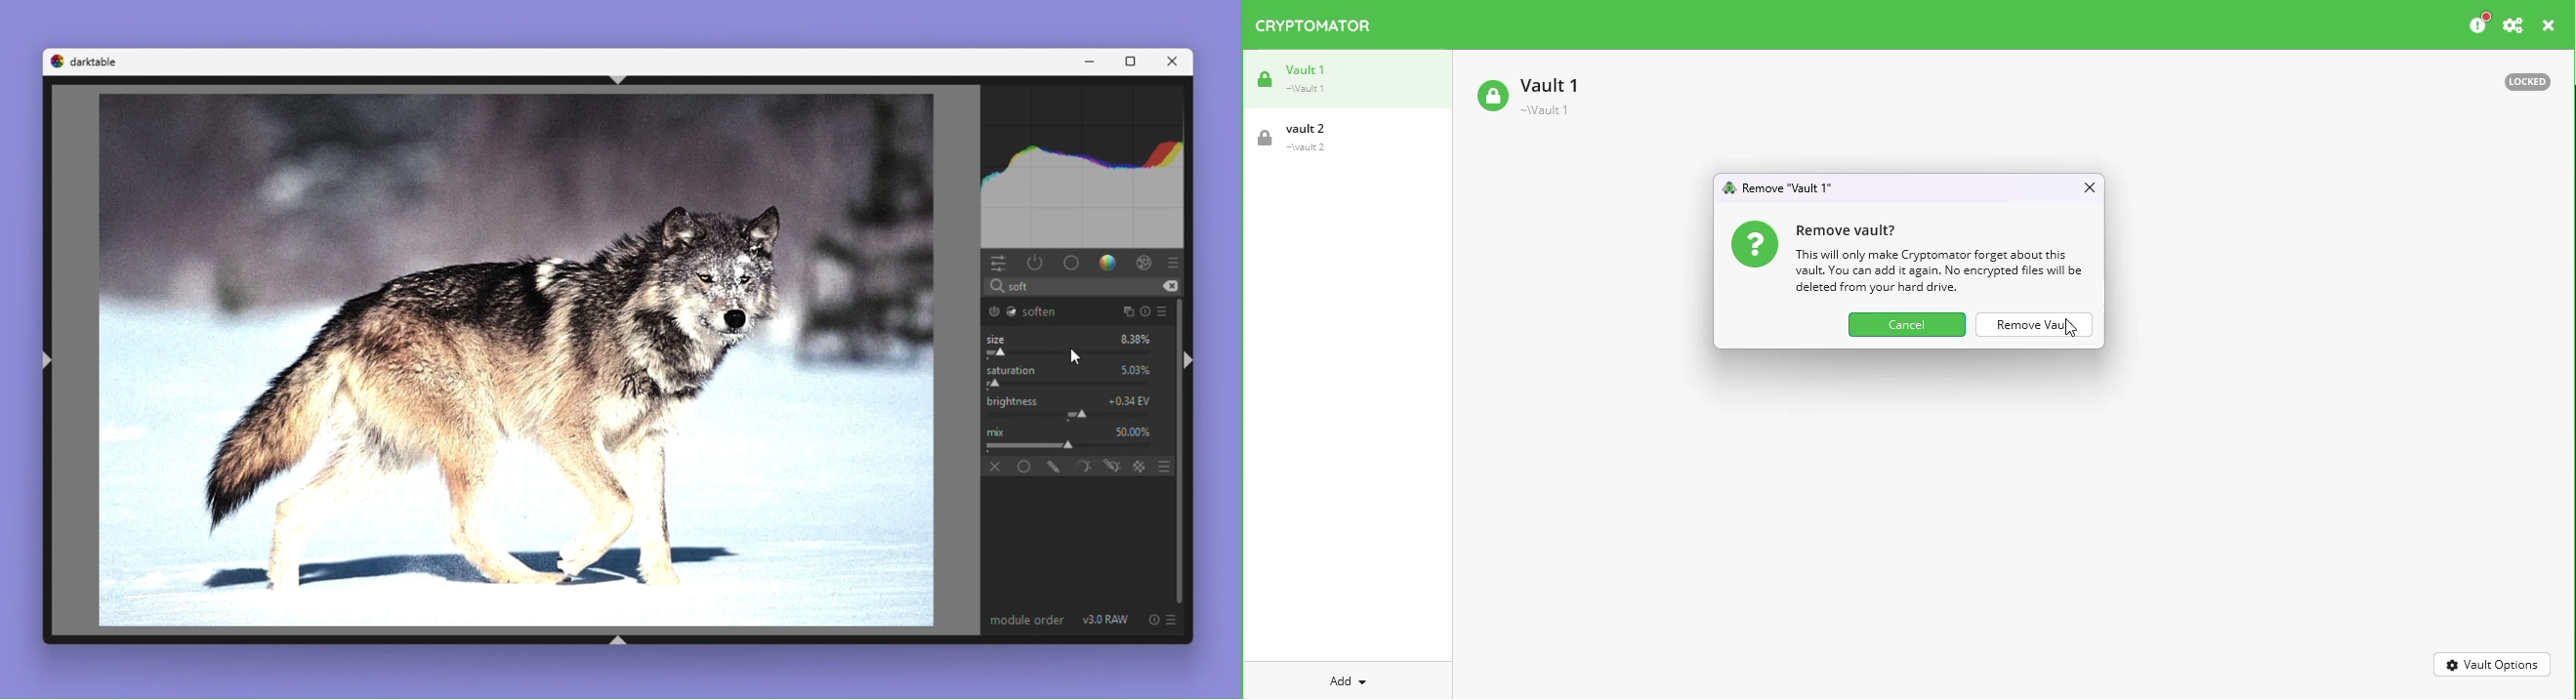 The image size is (2576, 700). I want to click on Value , so click(1132, 399).